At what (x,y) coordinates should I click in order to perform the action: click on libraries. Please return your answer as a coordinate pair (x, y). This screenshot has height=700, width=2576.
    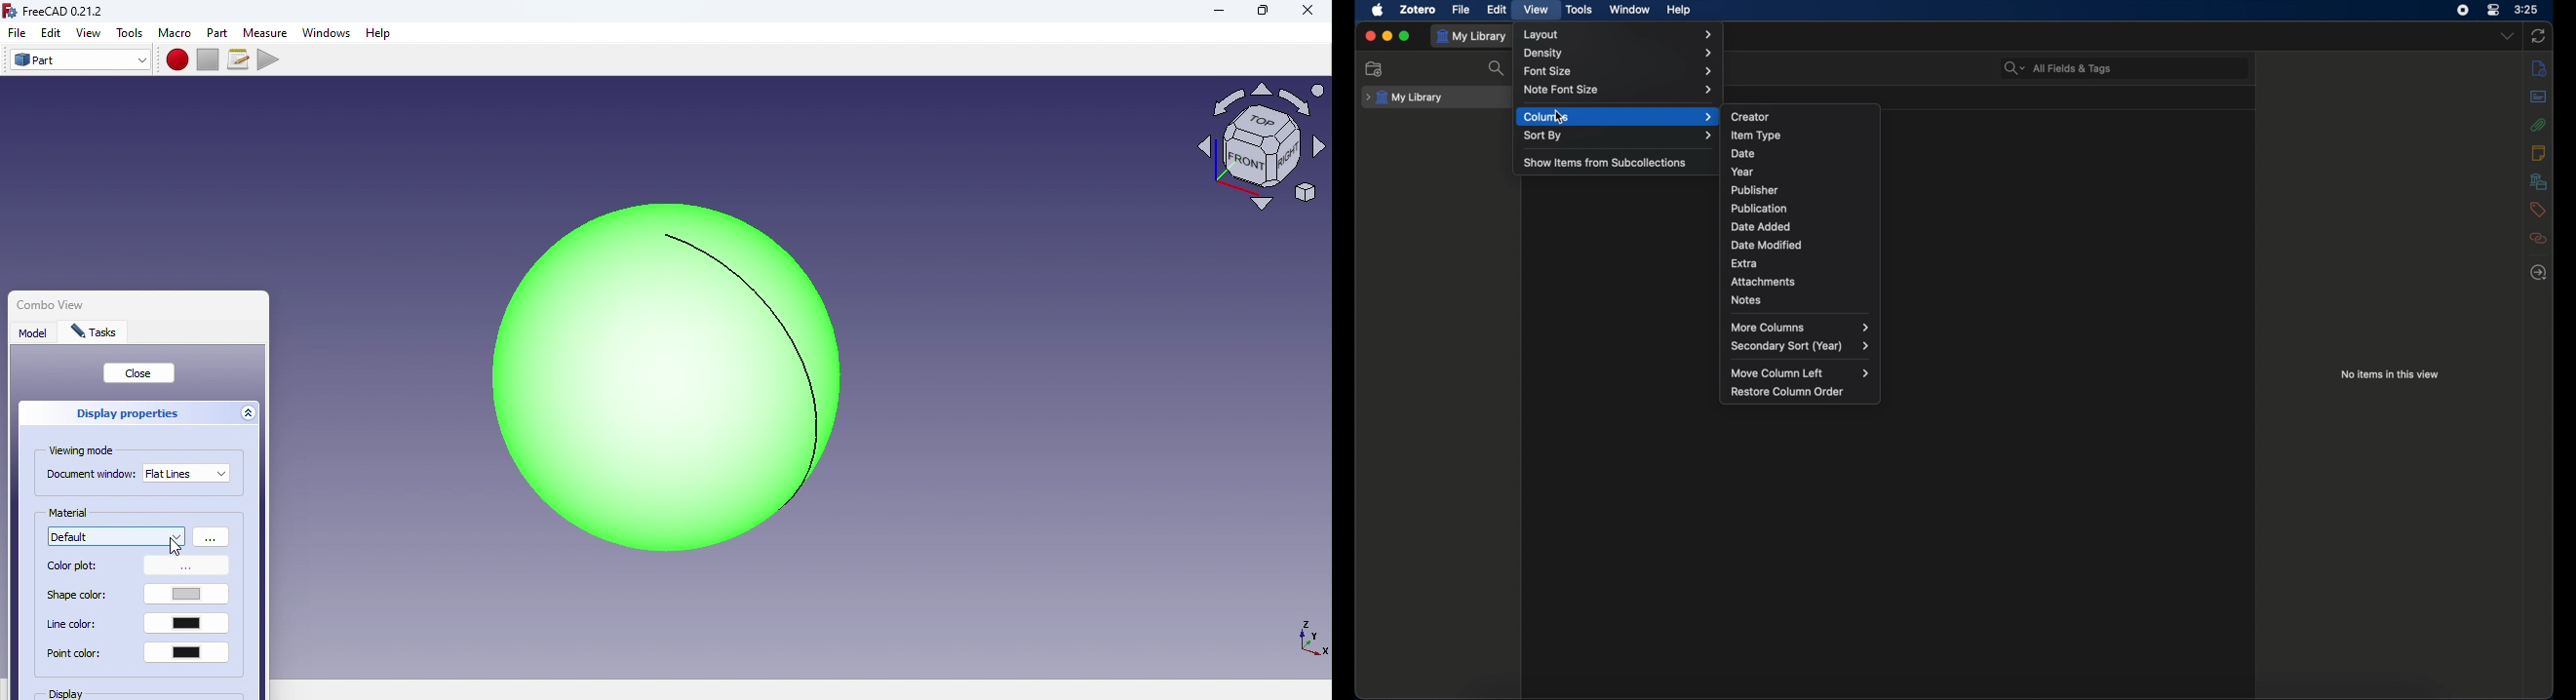
    Looking at the image, I should click on (2539, 181).